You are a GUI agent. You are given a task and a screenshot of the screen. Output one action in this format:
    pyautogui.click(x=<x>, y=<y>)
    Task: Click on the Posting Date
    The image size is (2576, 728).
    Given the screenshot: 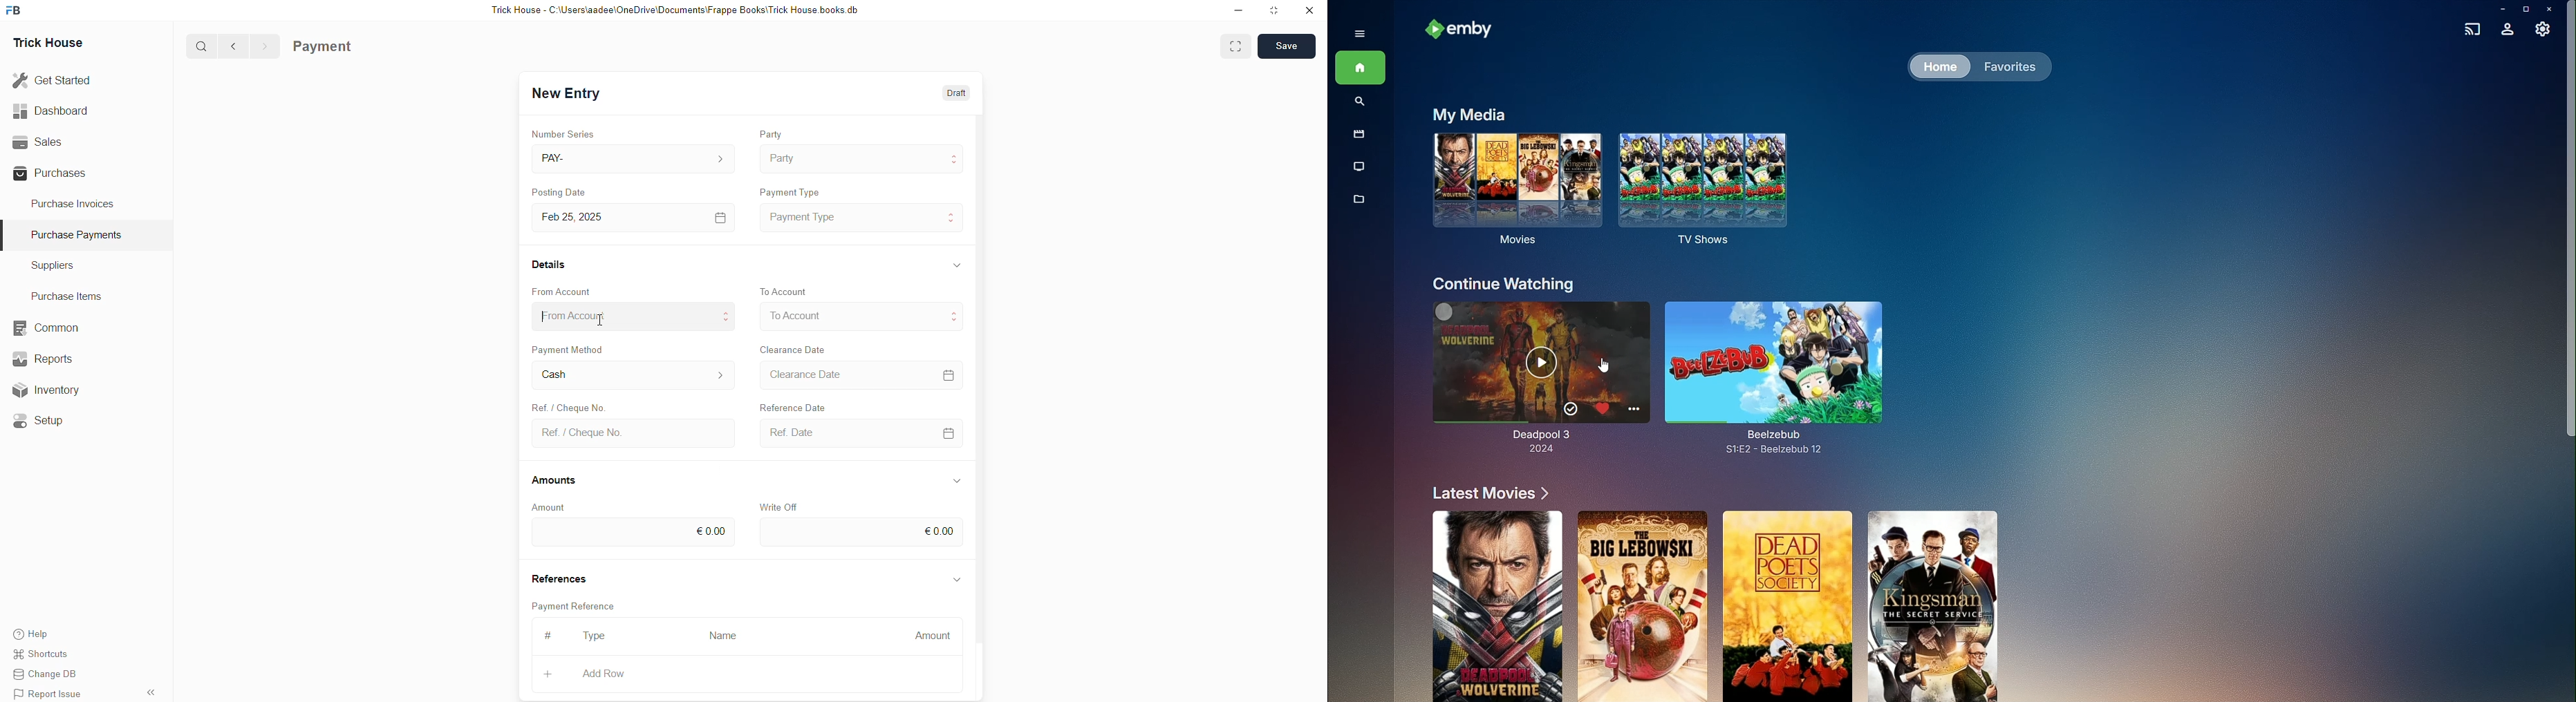 What is the action you would take?
    pyautogui.click(x=568, y=193)
    